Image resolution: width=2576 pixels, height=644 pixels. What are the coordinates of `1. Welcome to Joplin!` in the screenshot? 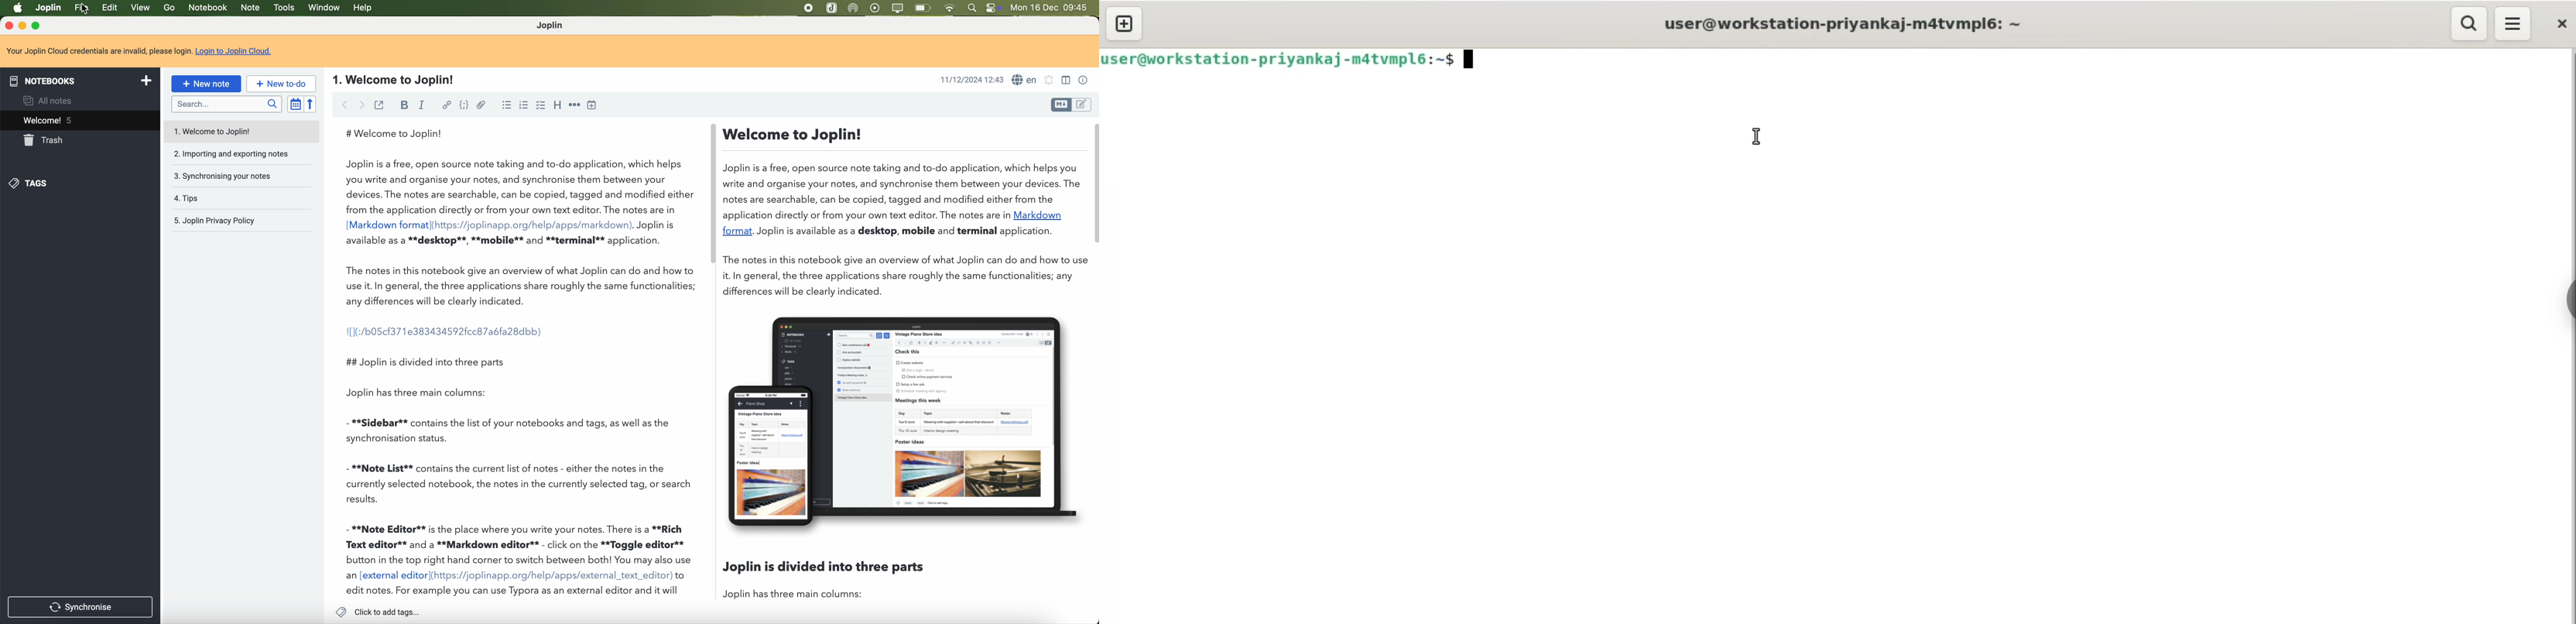 It's located at (220, 133).